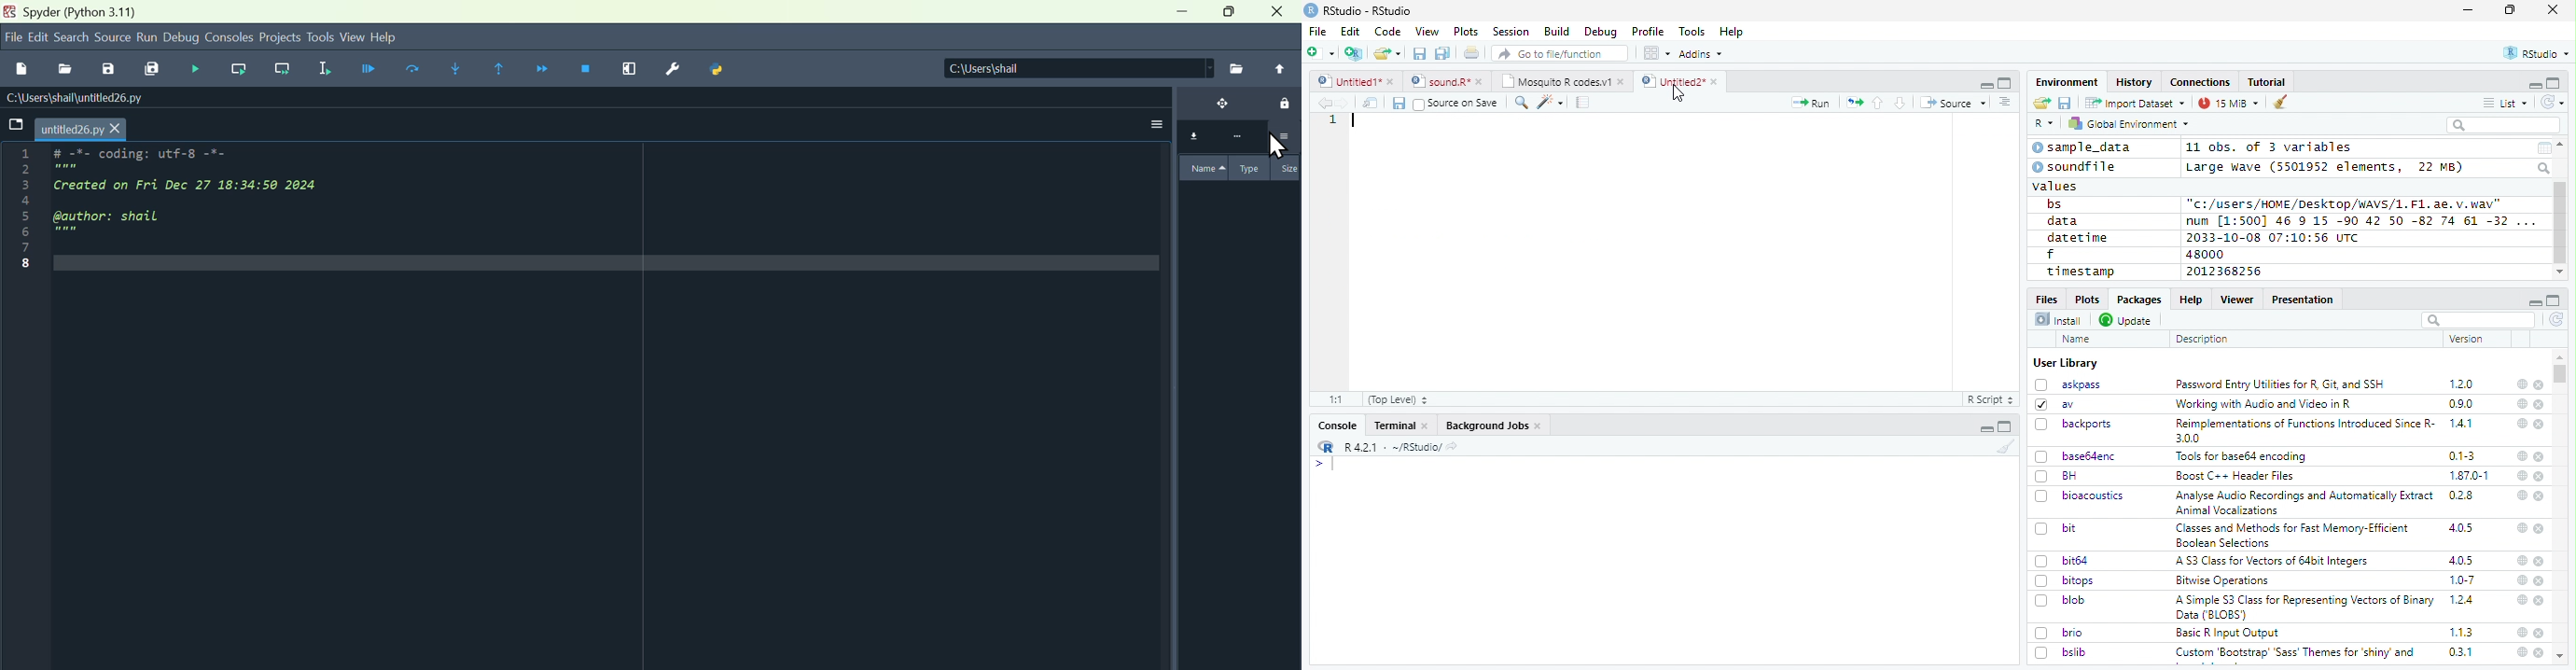 This screenshot has width=2576, height=672. Describe the element at coordinates (2460, 651) in the screenshot. I see `0.3.1` at that location.